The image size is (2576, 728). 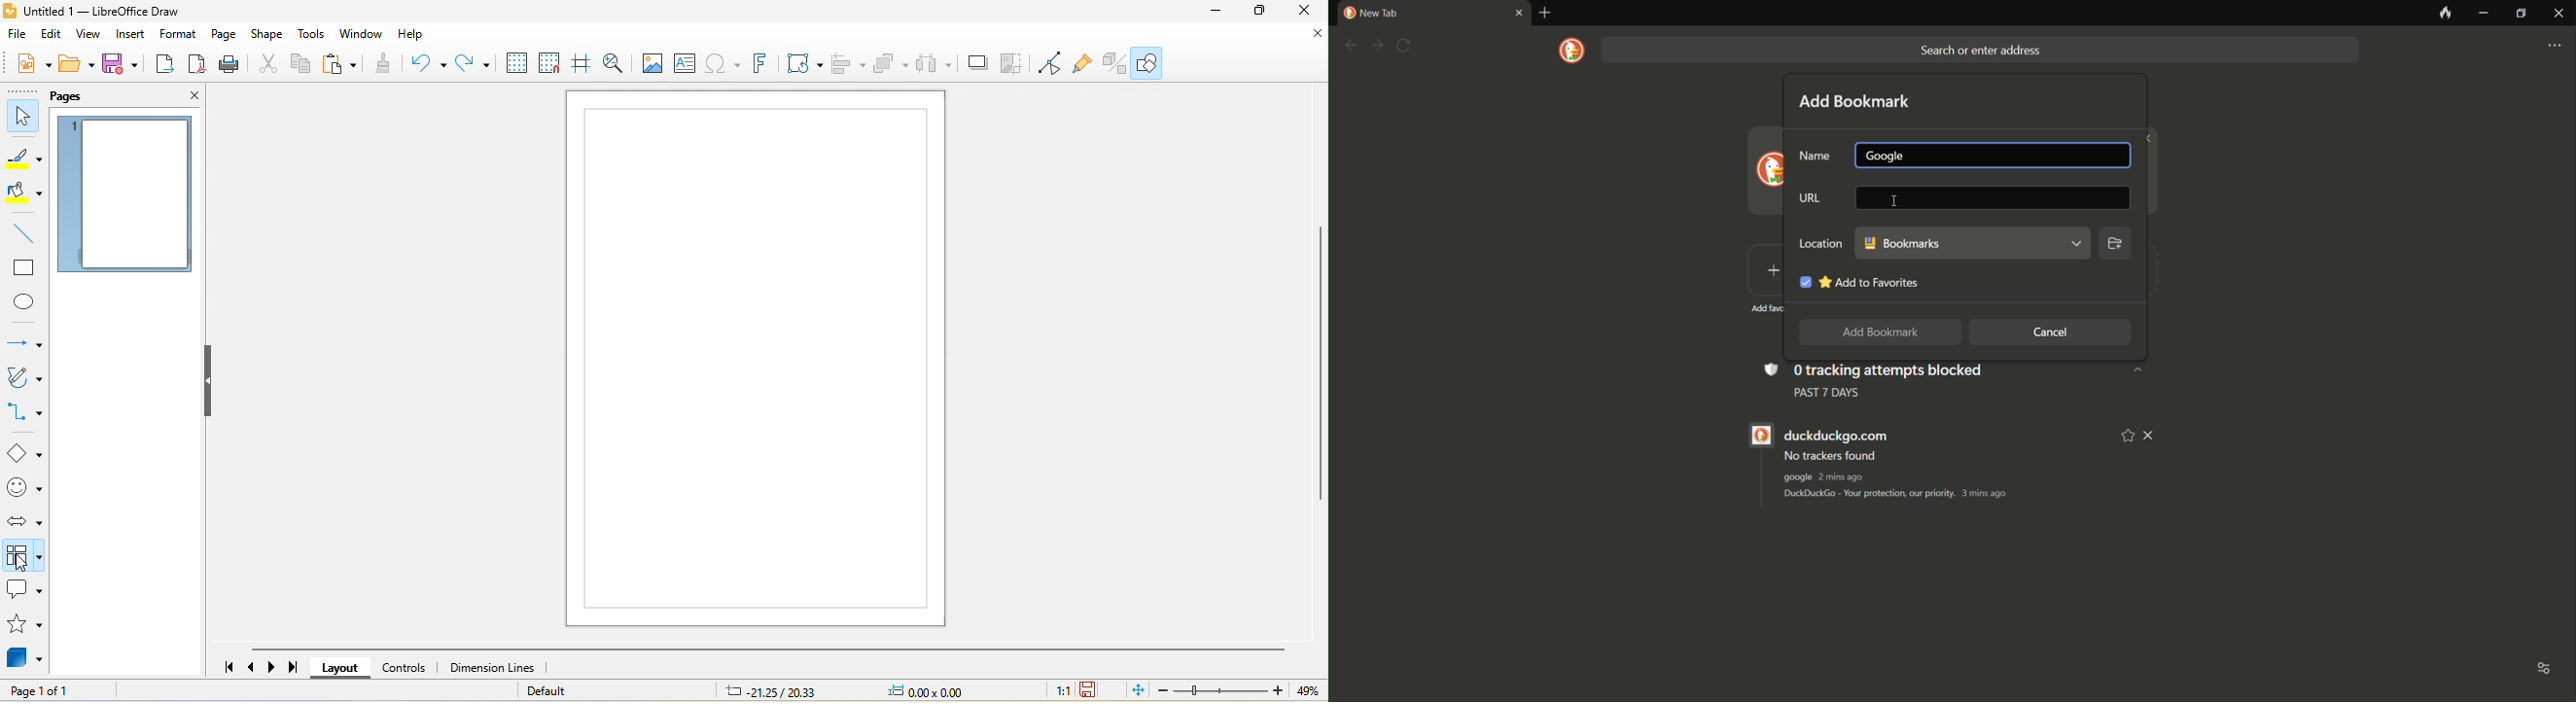 What do you see at coordinates (724, 66) in the screenshot?
I see `special character` at bounding box center [724, 66].